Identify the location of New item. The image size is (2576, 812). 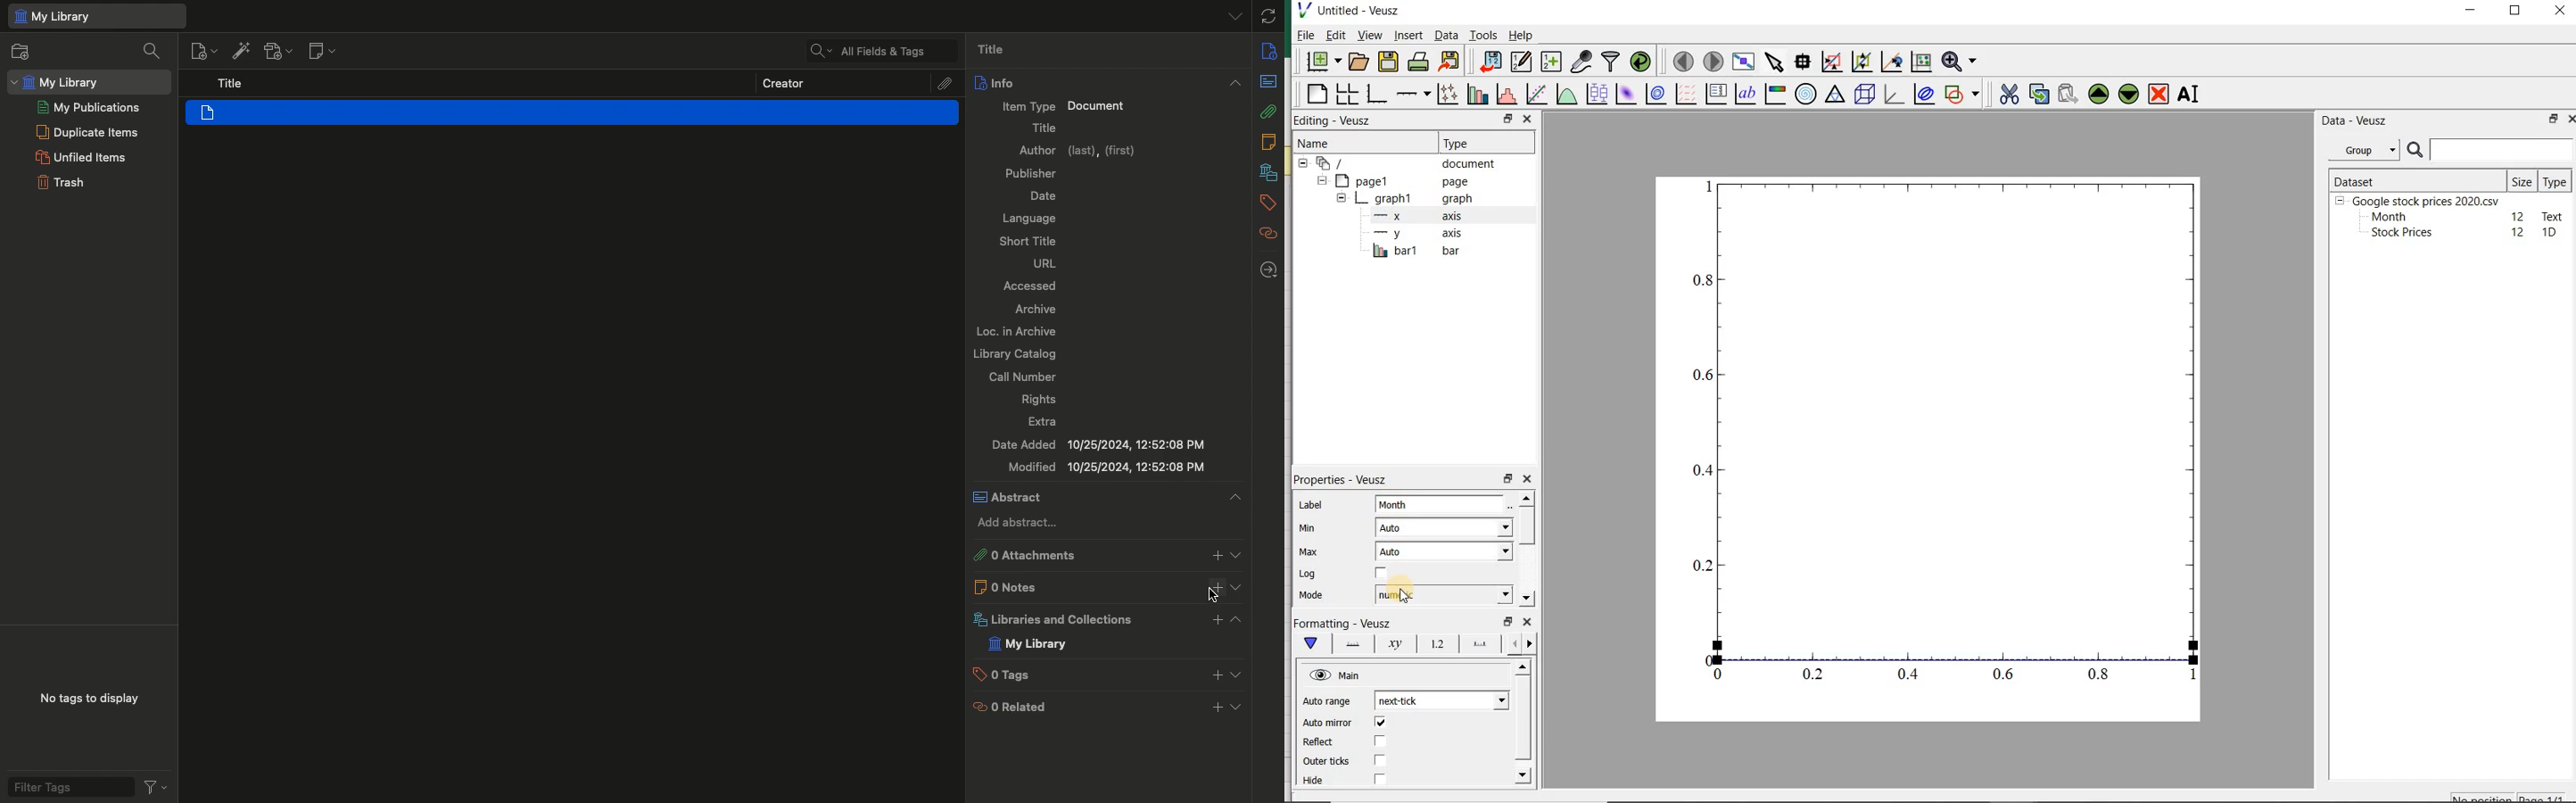
(202, 51).